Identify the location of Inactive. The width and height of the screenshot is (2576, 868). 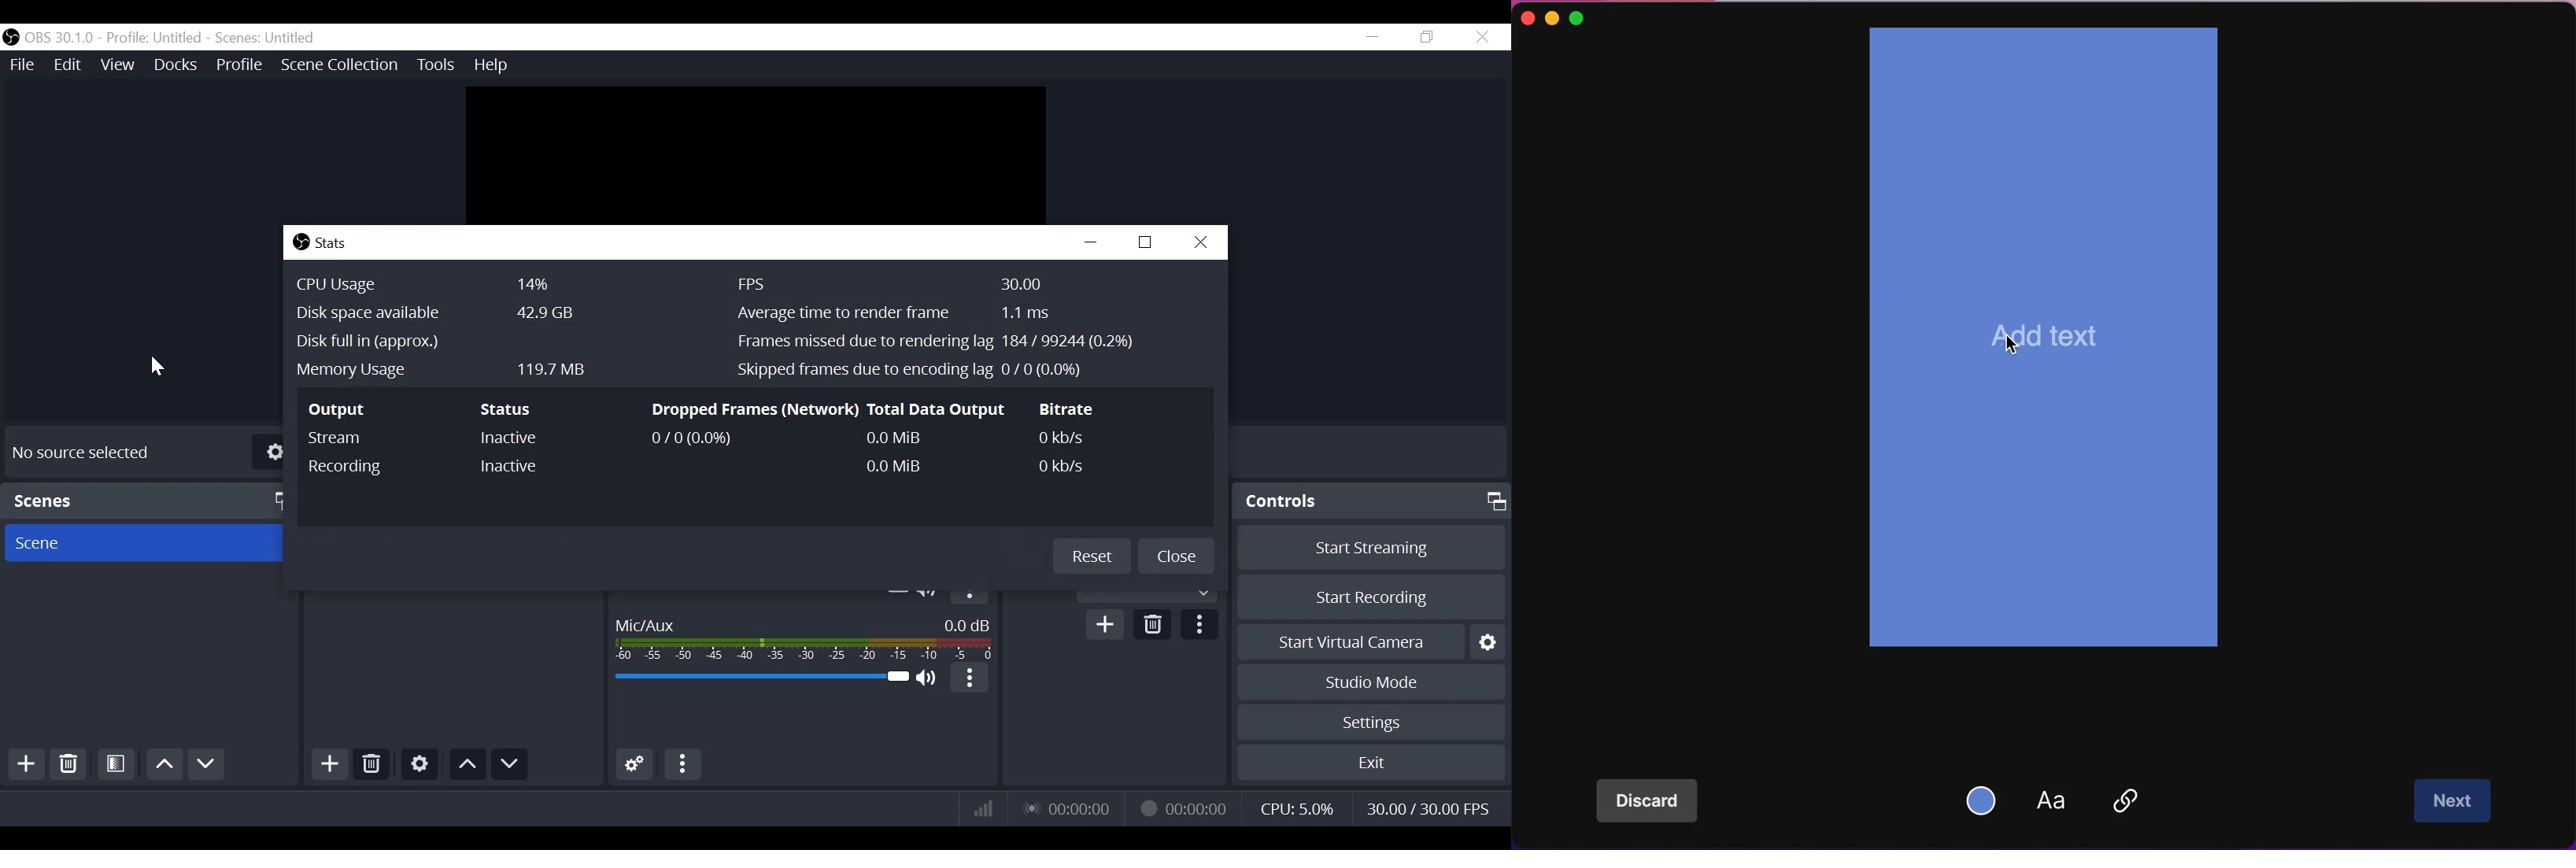
(510, 439).